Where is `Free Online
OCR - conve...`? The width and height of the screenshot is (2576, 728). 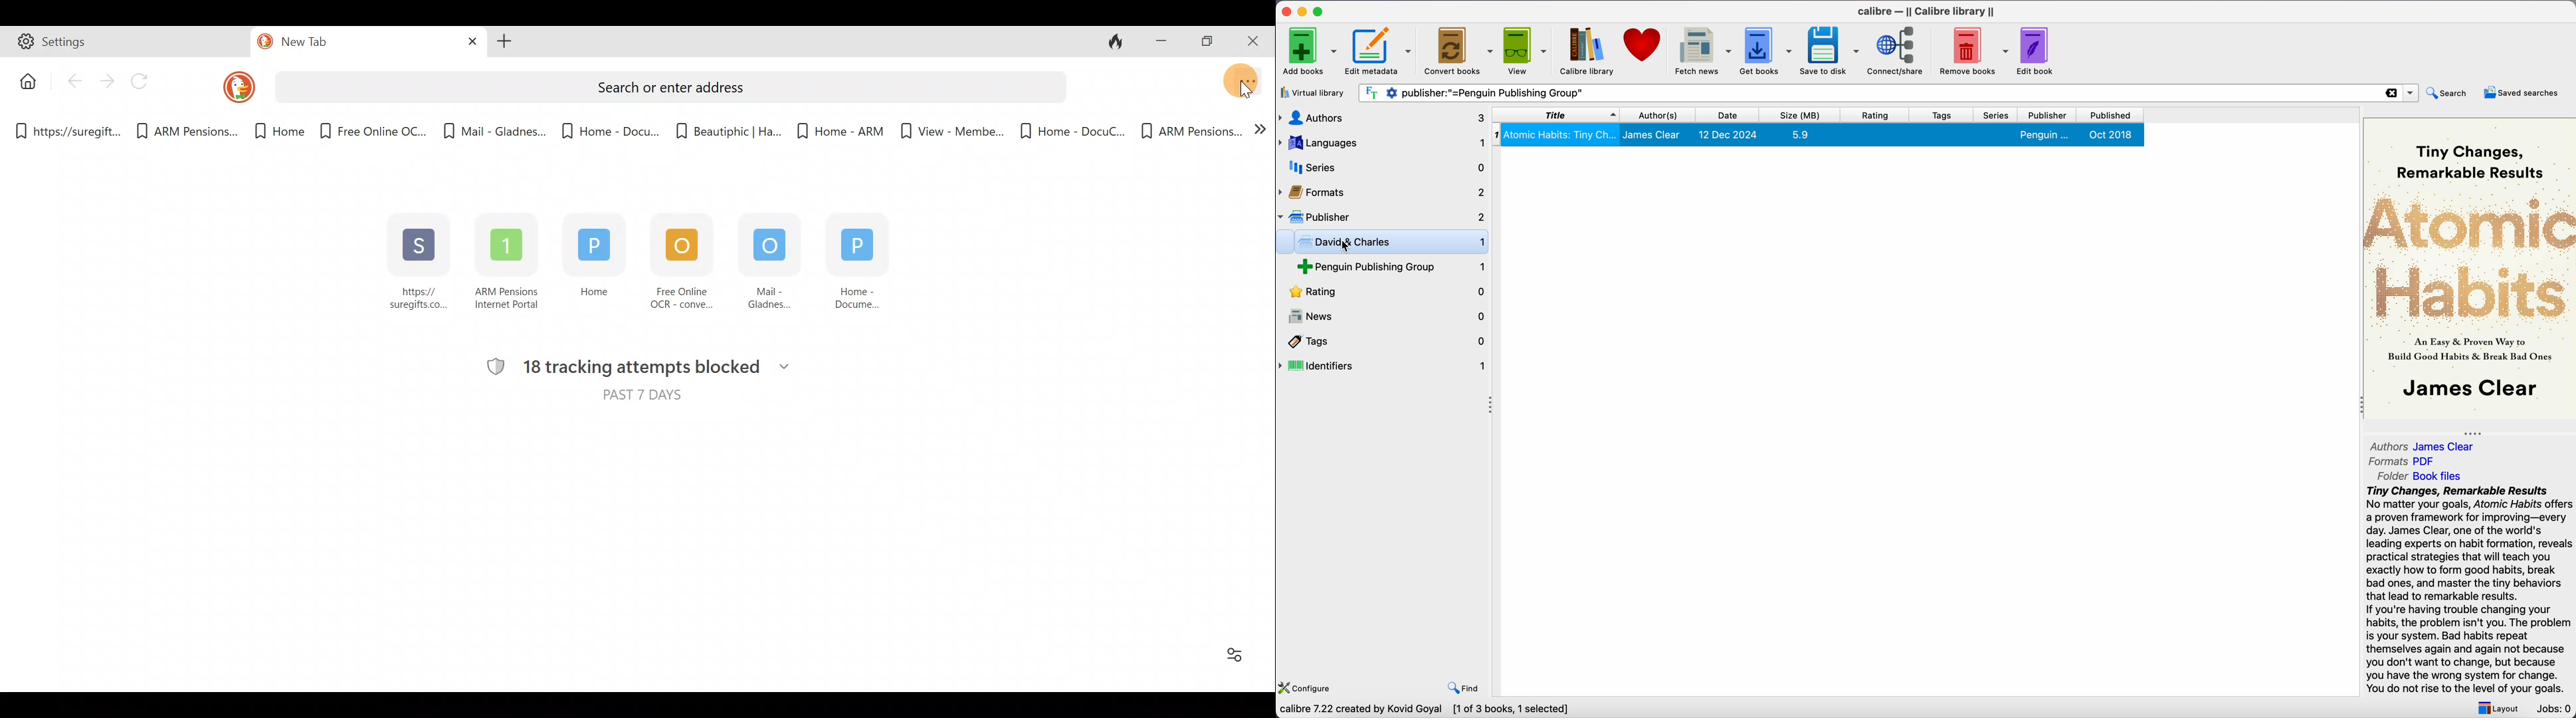
Free Online
OCR - conve... is located at coordinates (674, 265).